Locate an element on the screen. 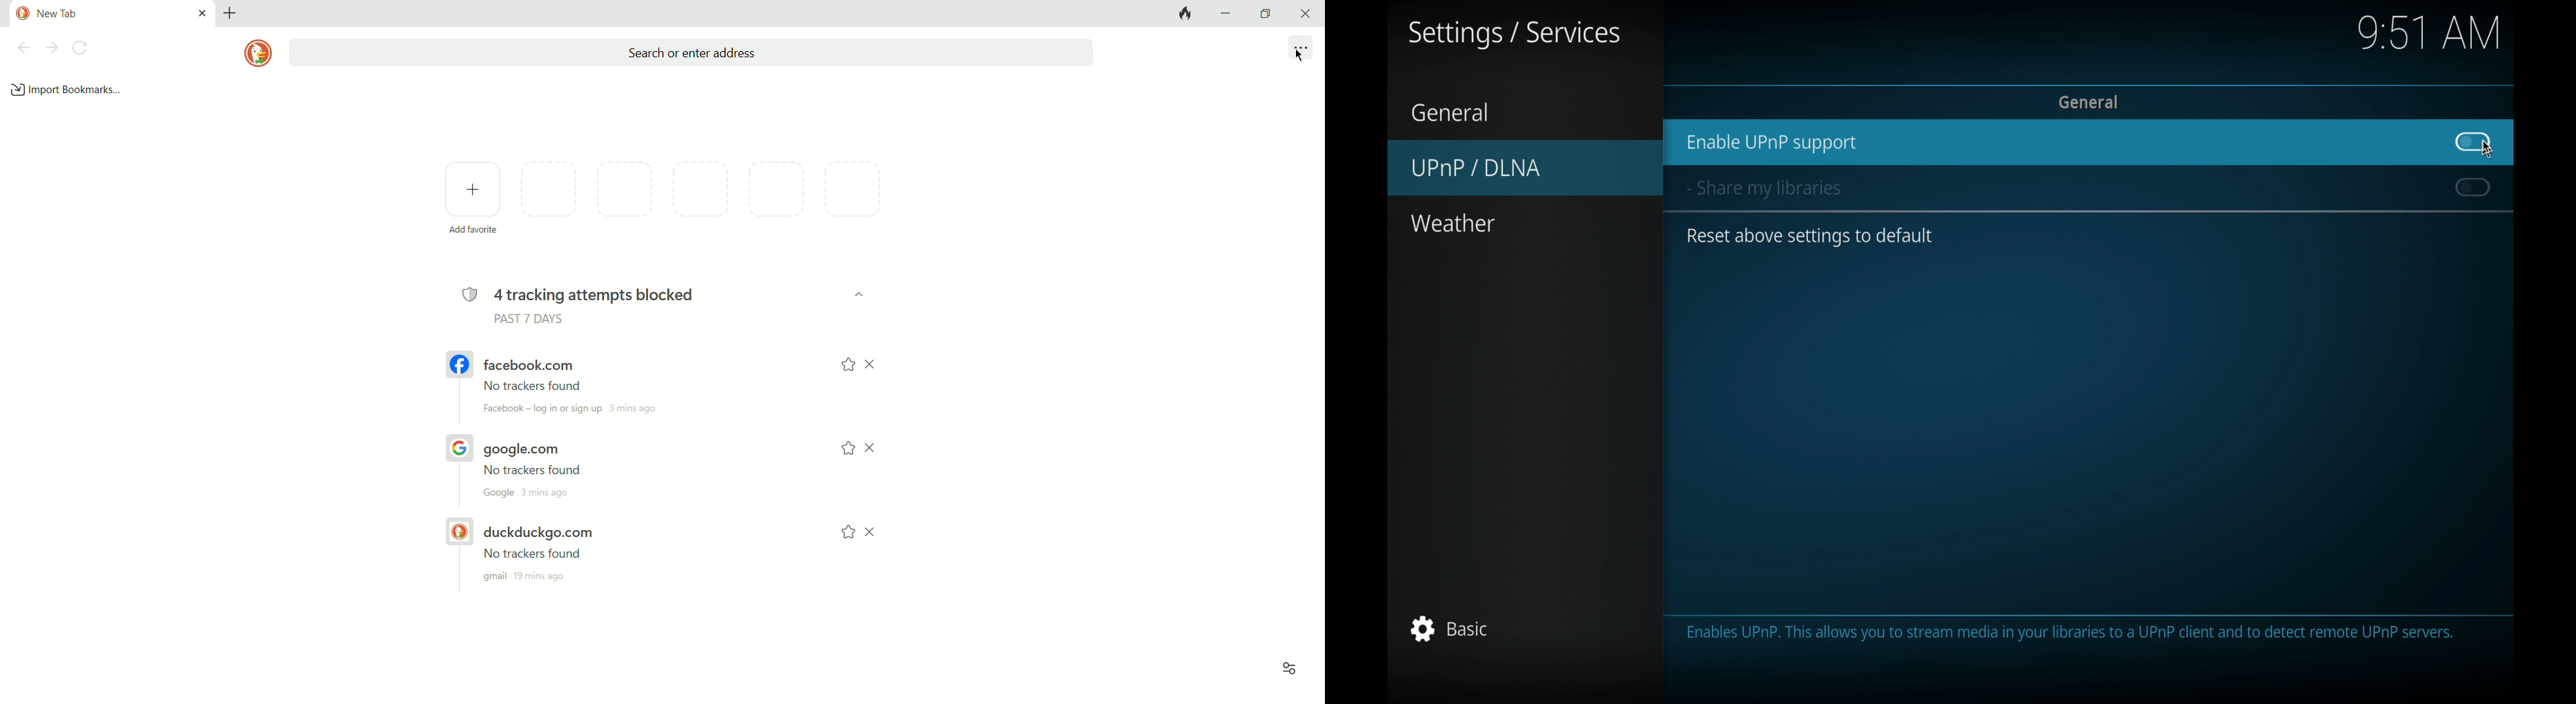  previous is located at coordinates (25, 48).